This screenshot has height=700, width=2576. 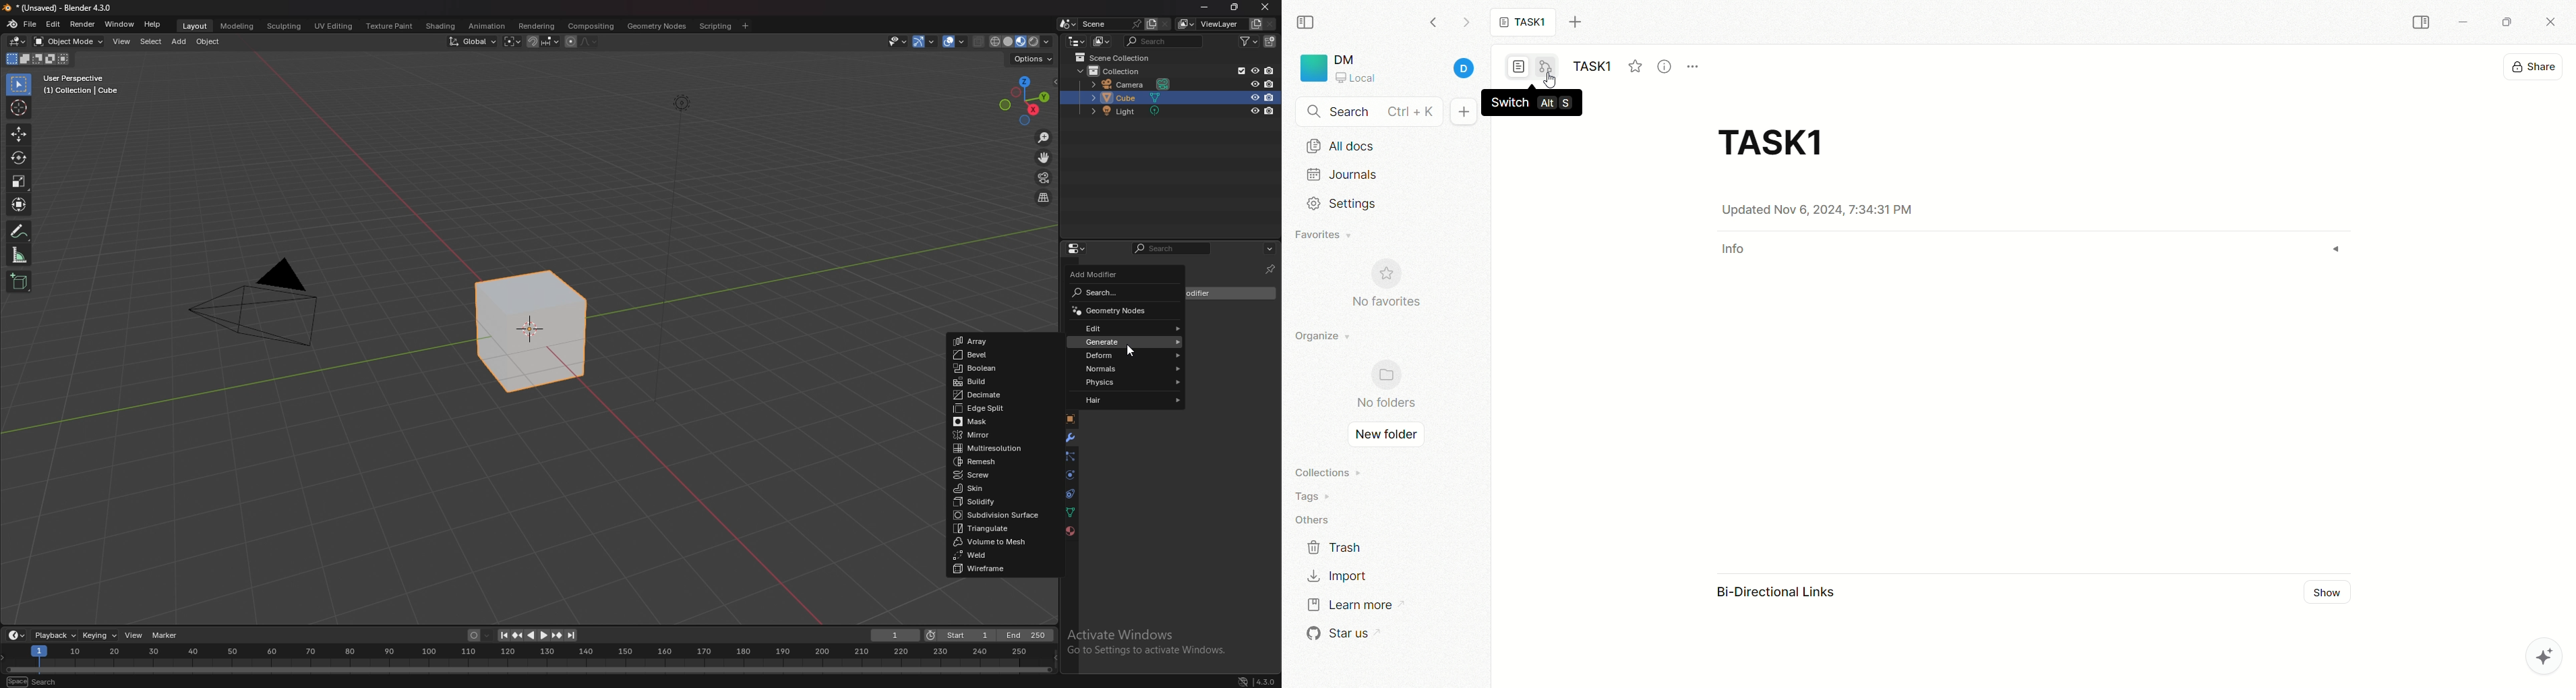 I want to click on disable in renders, so click(x=1269, y=97).